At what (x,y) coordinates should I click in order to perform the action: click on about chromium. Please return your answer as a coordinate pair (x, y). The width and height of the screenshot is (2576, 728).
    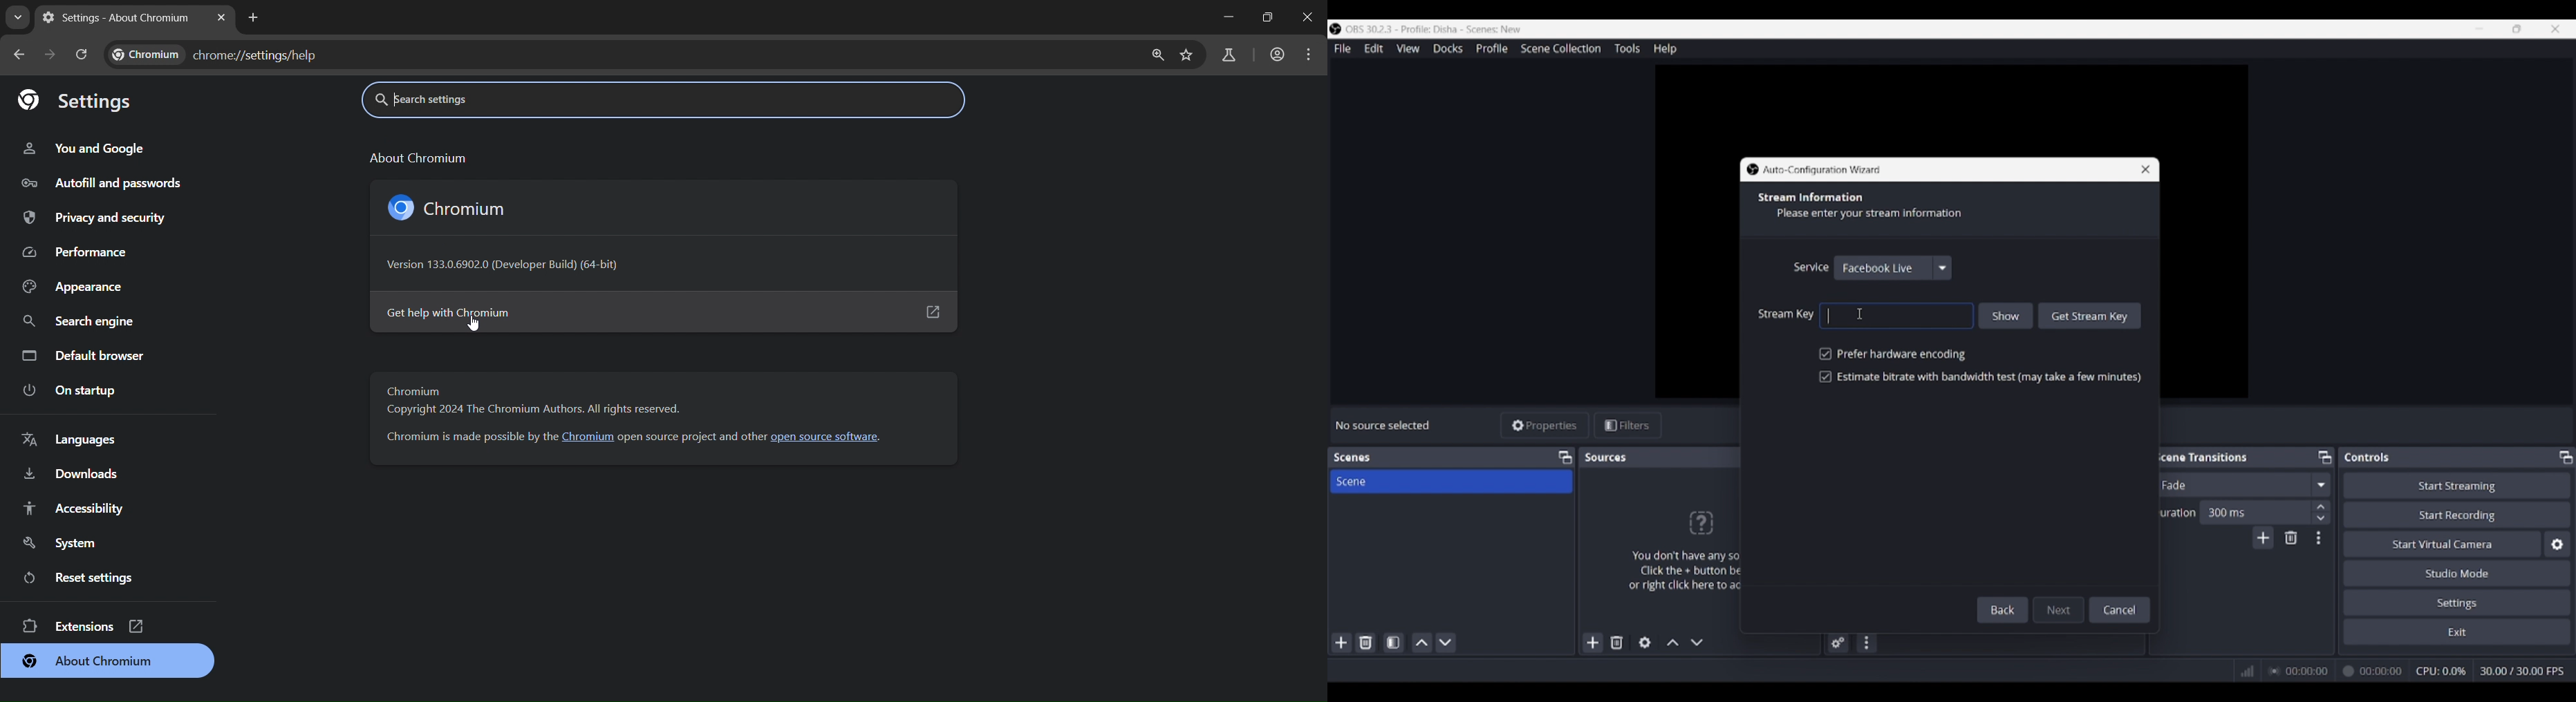
    Looking at the image, I should click on (416, 156).